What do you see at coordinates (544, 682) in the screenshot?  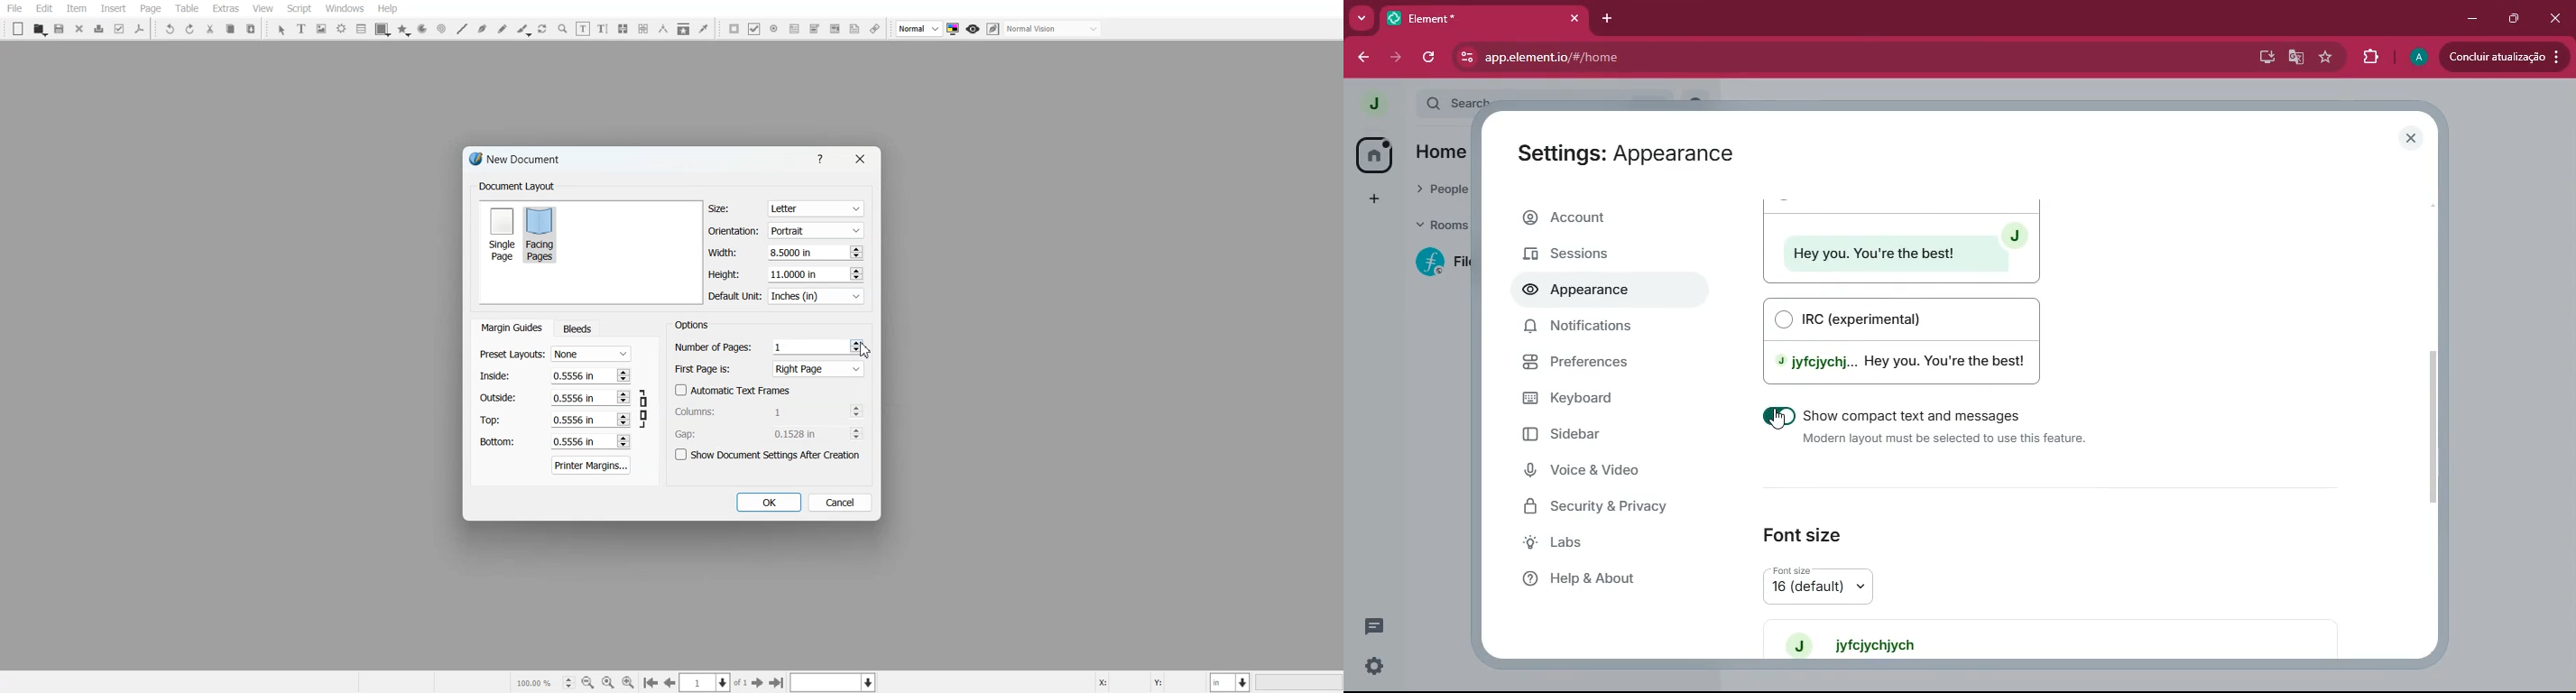 I see `Select current zoom` at bounding box center [544, 682].